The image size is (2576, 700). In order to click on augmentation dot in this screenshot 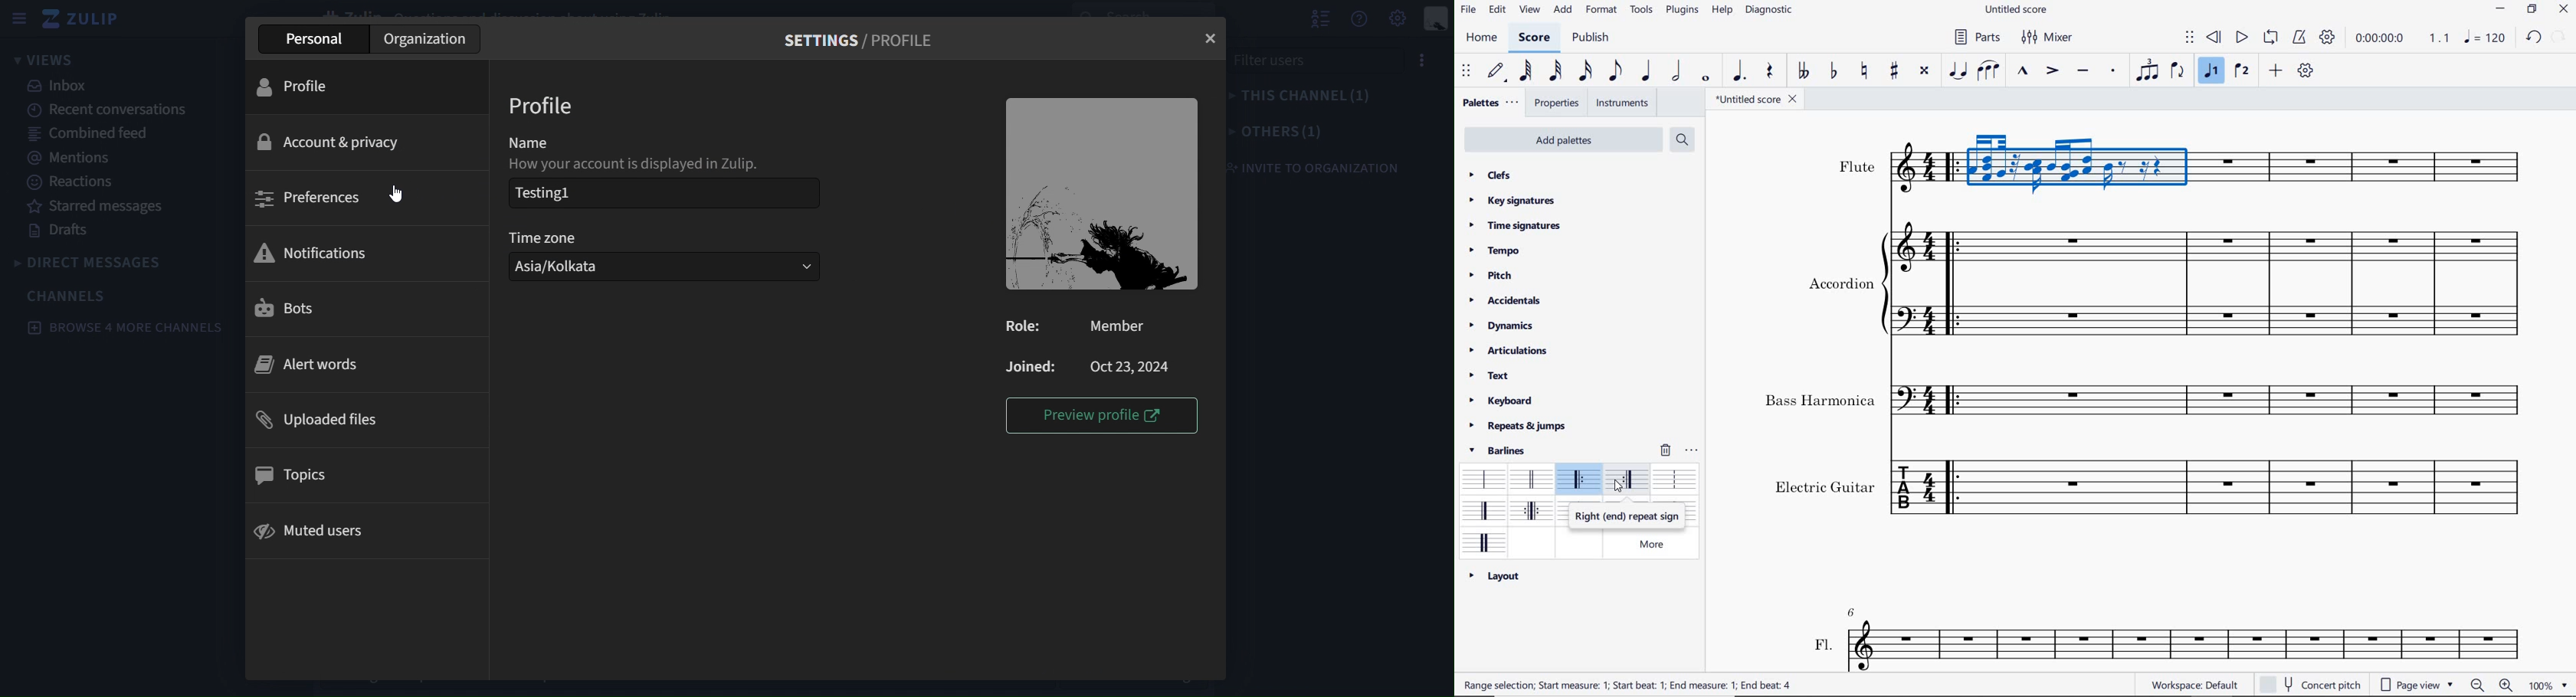, I will do `click(1737, 71)`.